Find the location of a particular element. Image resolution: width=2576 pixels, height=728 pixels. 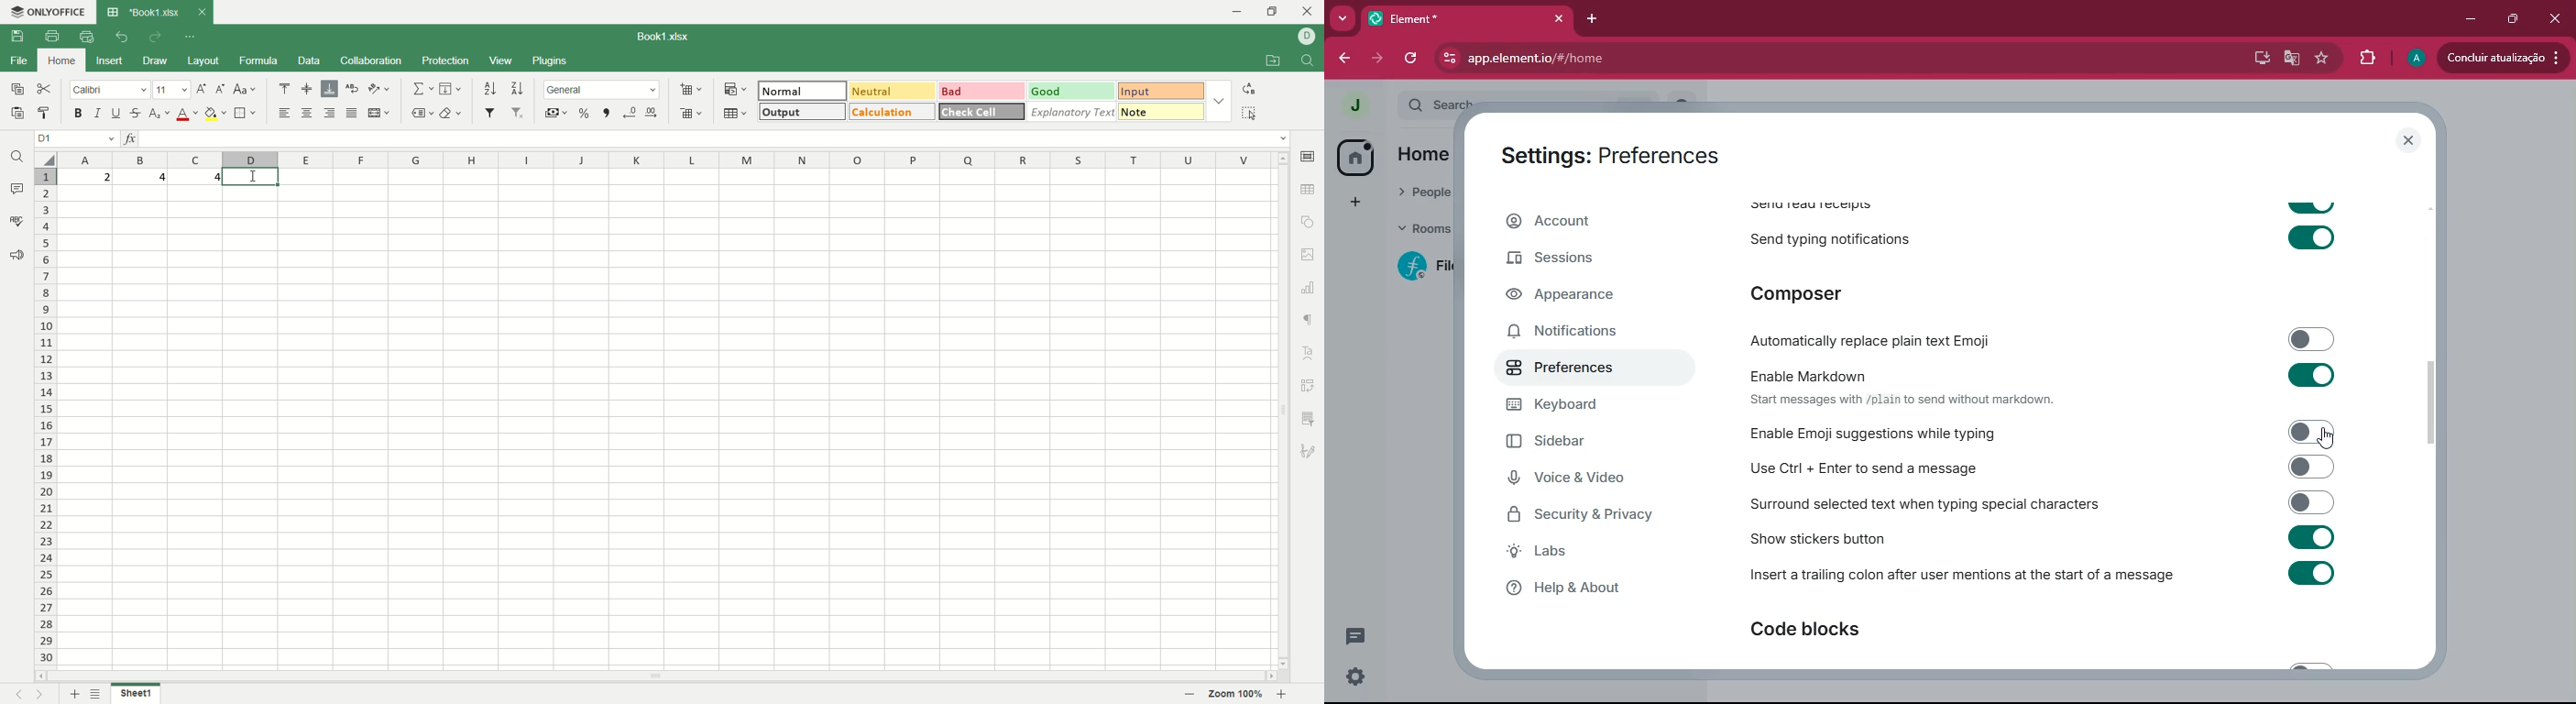

more is located at coordinates (1339, 19).